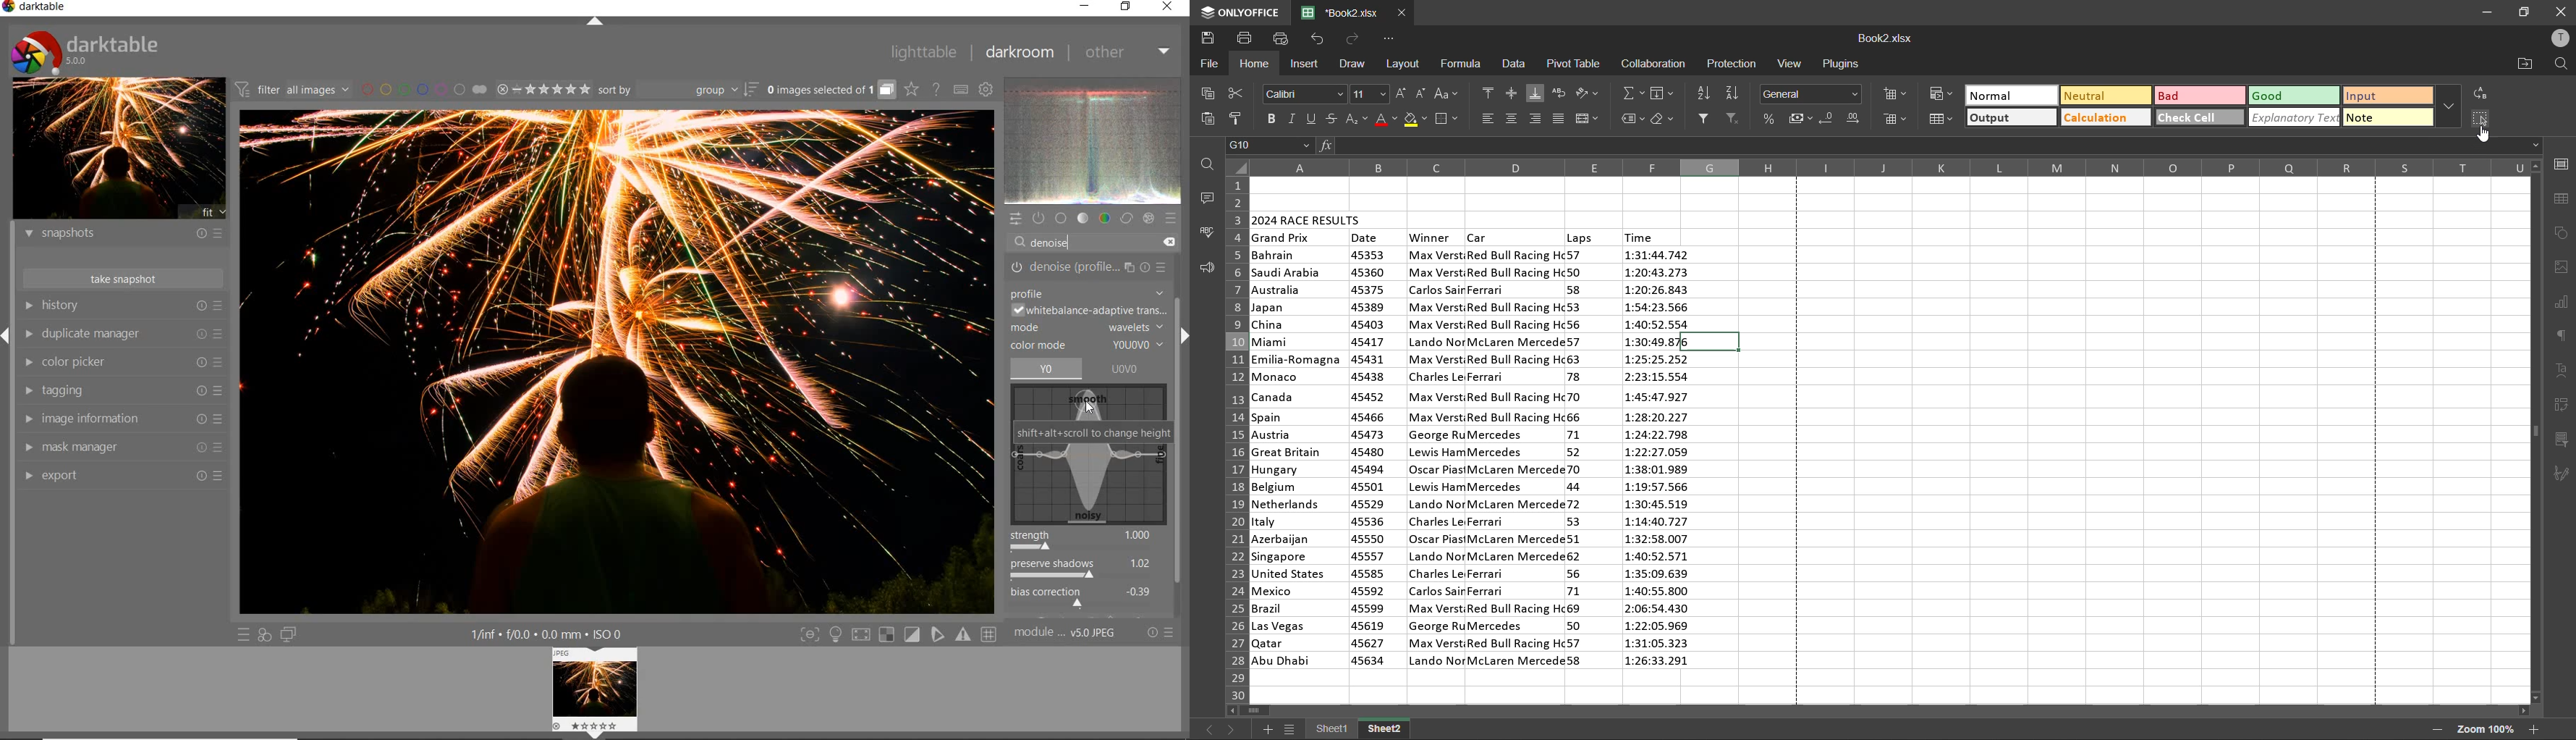 The image size is (2576, 756). Describe the element at coordinates (1172, 219) in the screenshot. I see `presets` at that location.